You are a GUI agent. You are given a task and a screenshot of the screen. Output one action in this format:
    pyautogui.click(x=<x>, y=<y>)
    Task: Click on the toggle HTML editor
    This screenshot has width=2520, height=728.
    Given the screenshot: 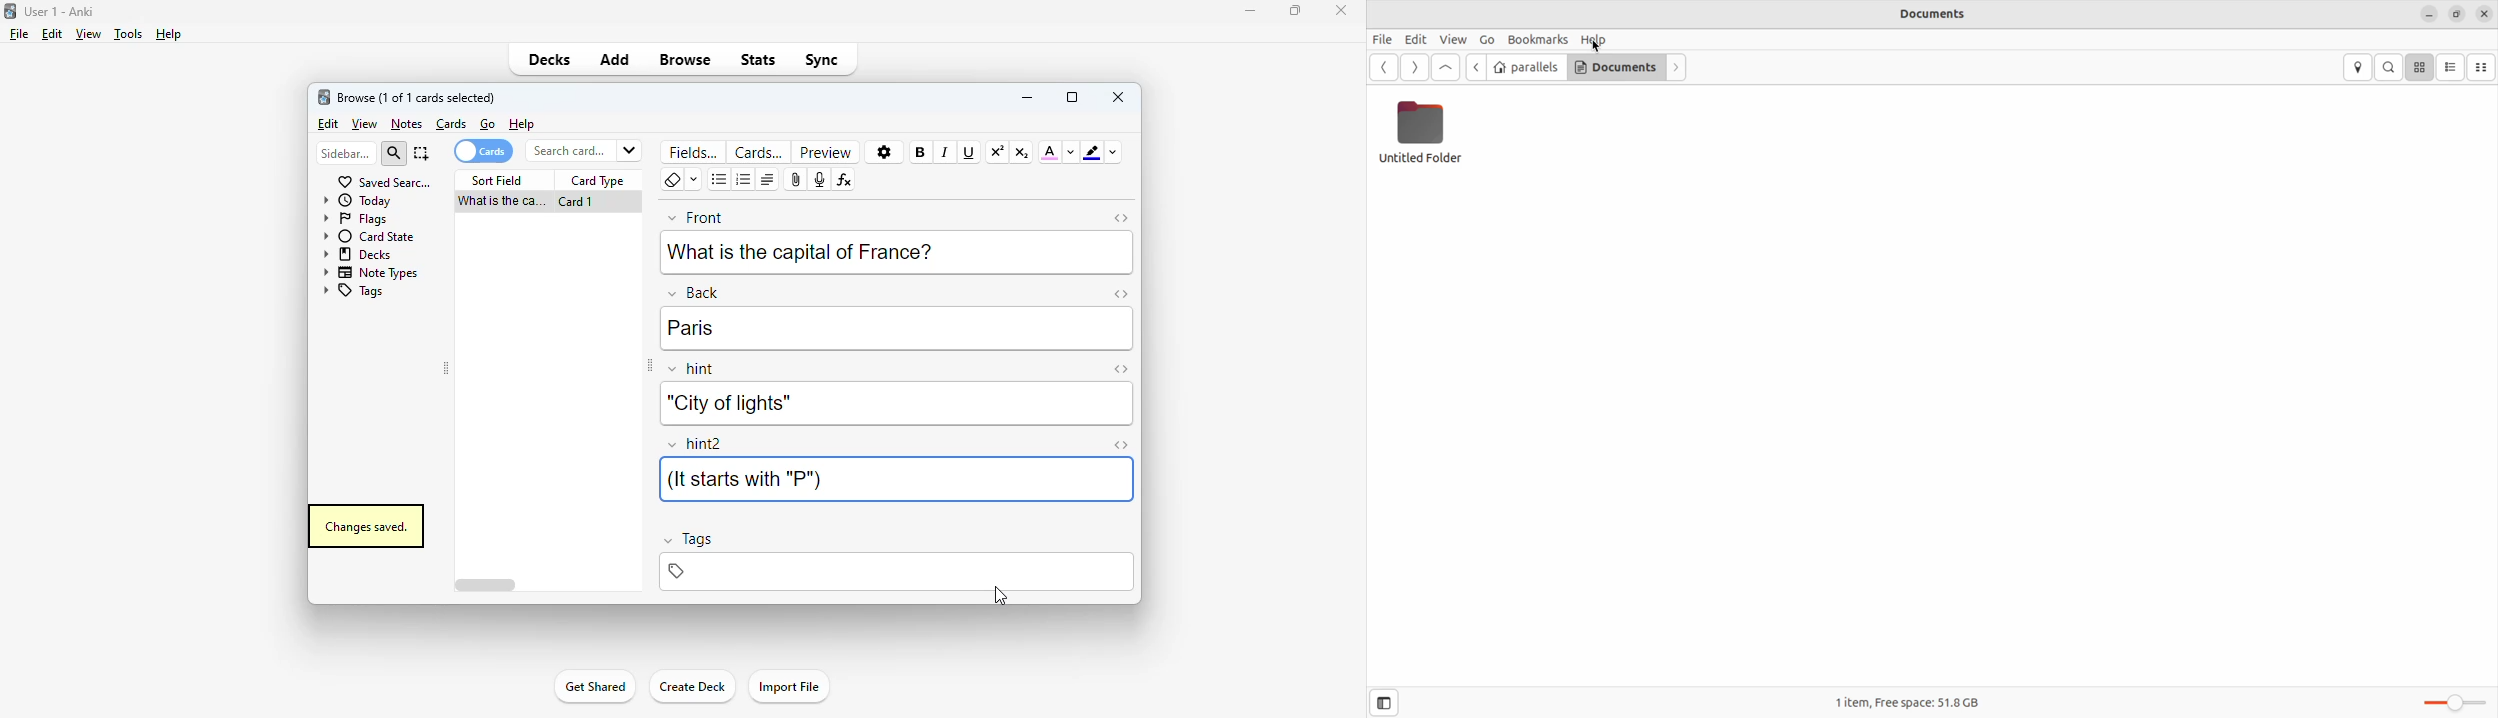 What is the action you would take?
    pyautogui.click(x=1120, y=369)
    